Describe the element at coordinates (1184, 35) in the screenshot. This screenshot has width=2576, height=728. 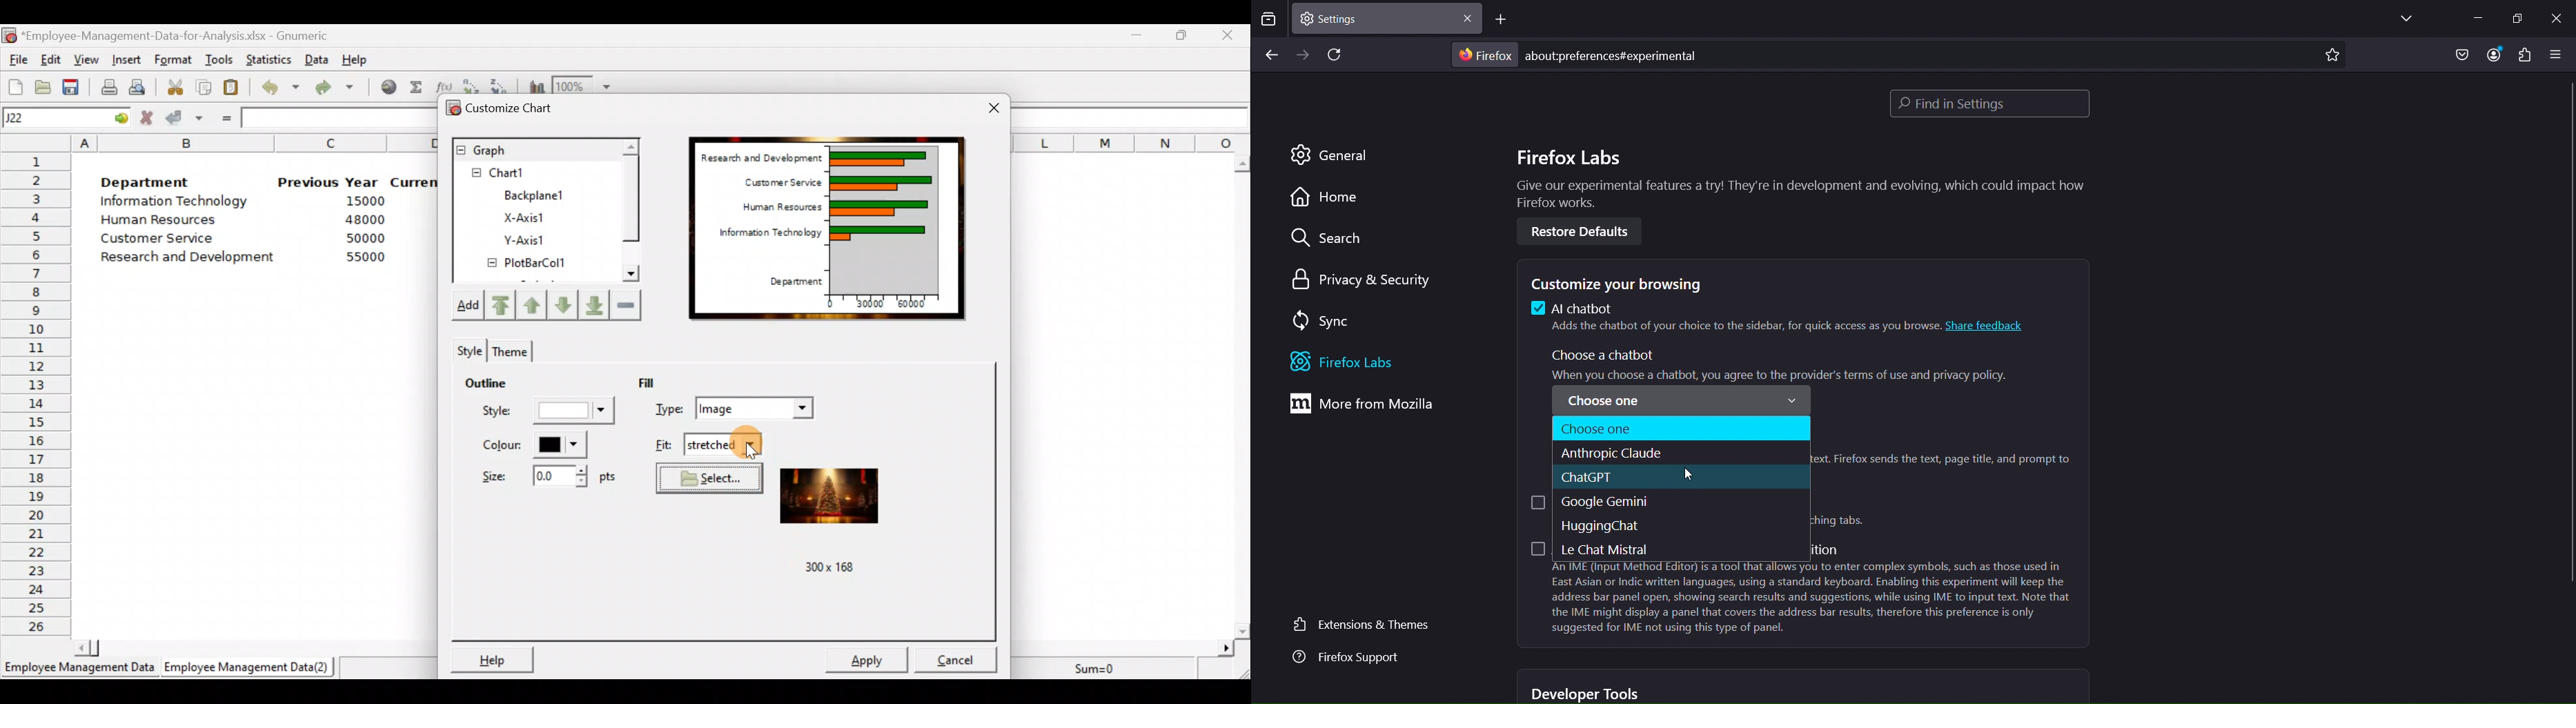
I see `Maximize` at that location.